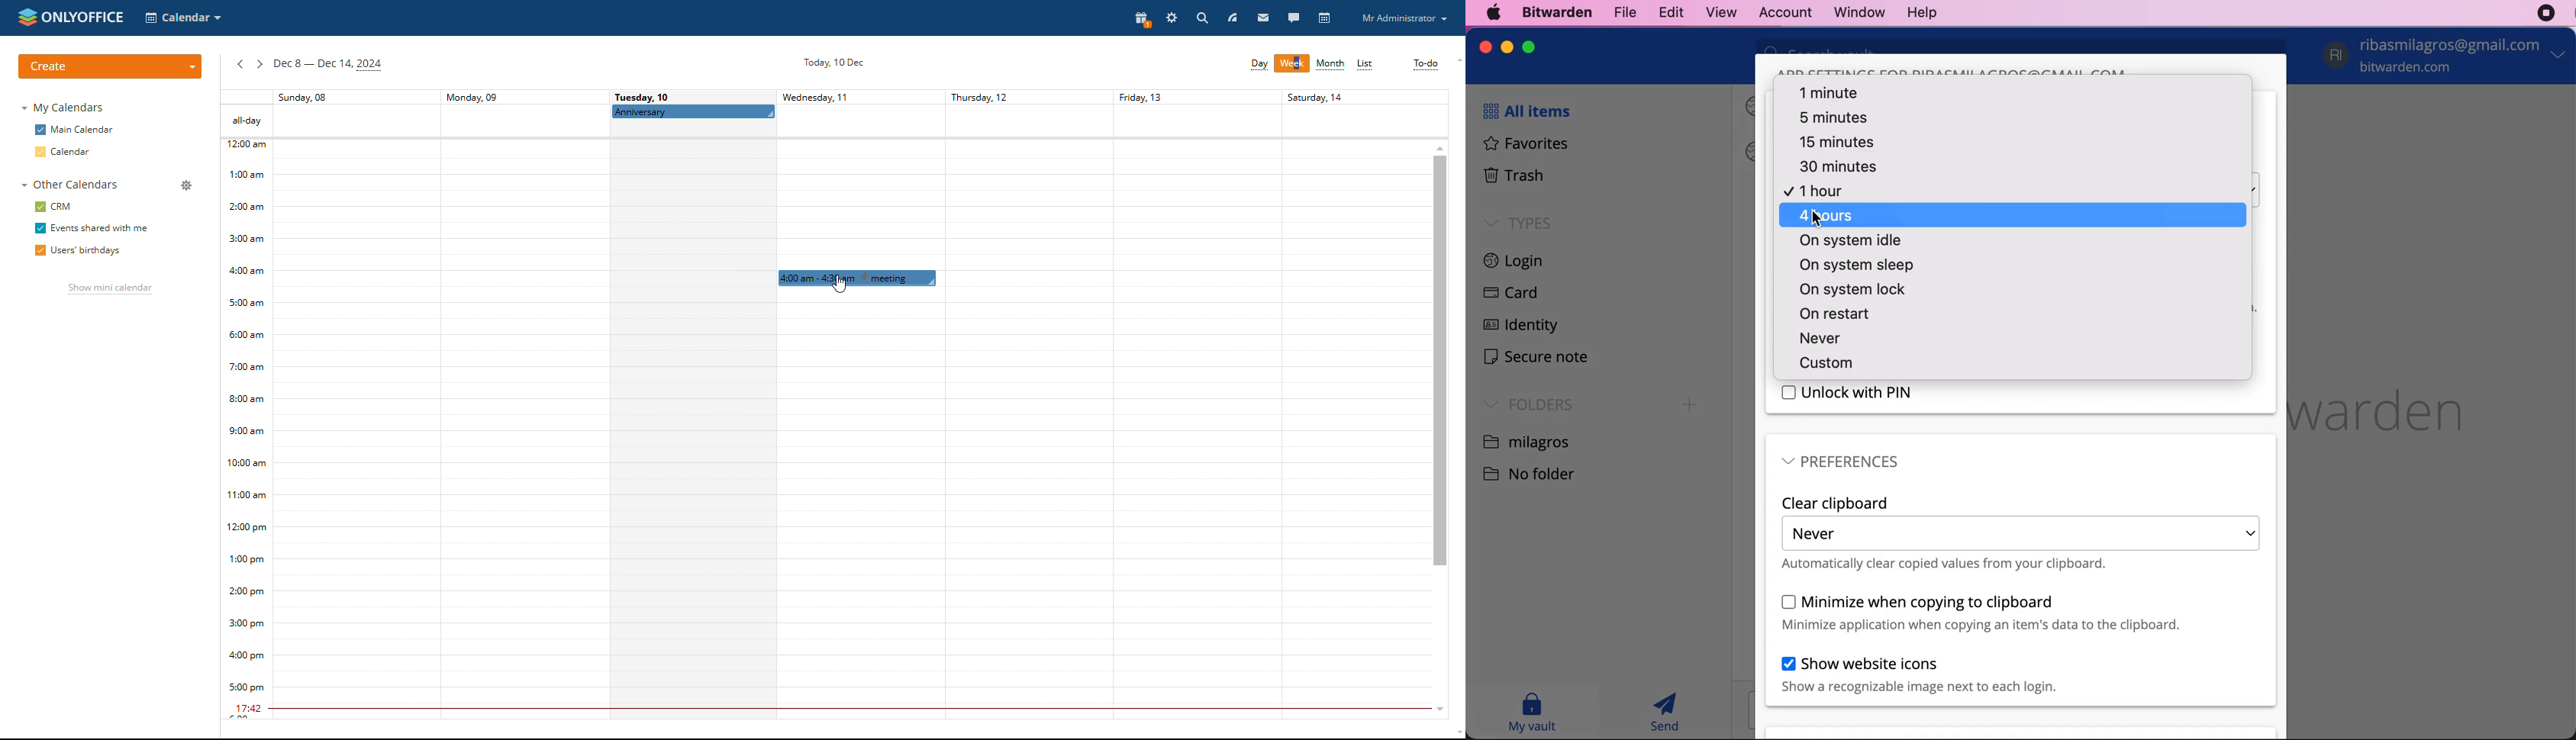  Describe the element at coordinates (2447, 57) in the screenshot. I see `account` at that location.